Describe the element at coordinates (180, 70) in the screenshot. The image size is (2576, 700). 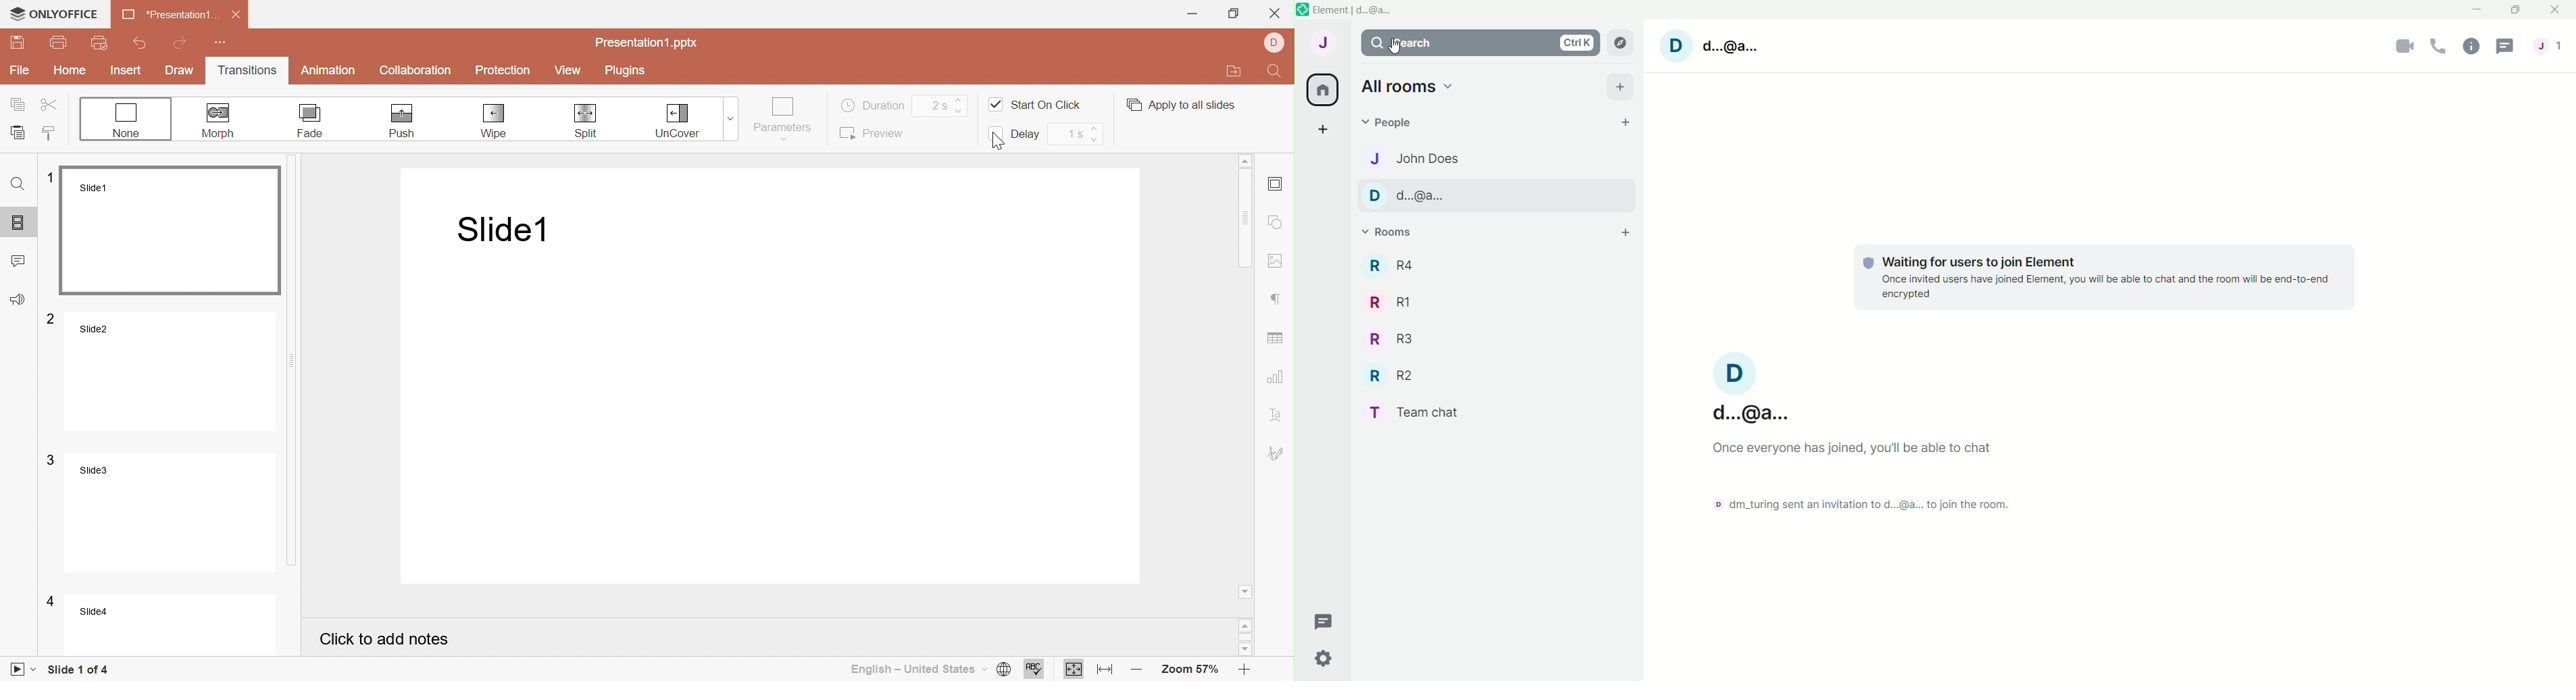
I see `Draw` at that location.